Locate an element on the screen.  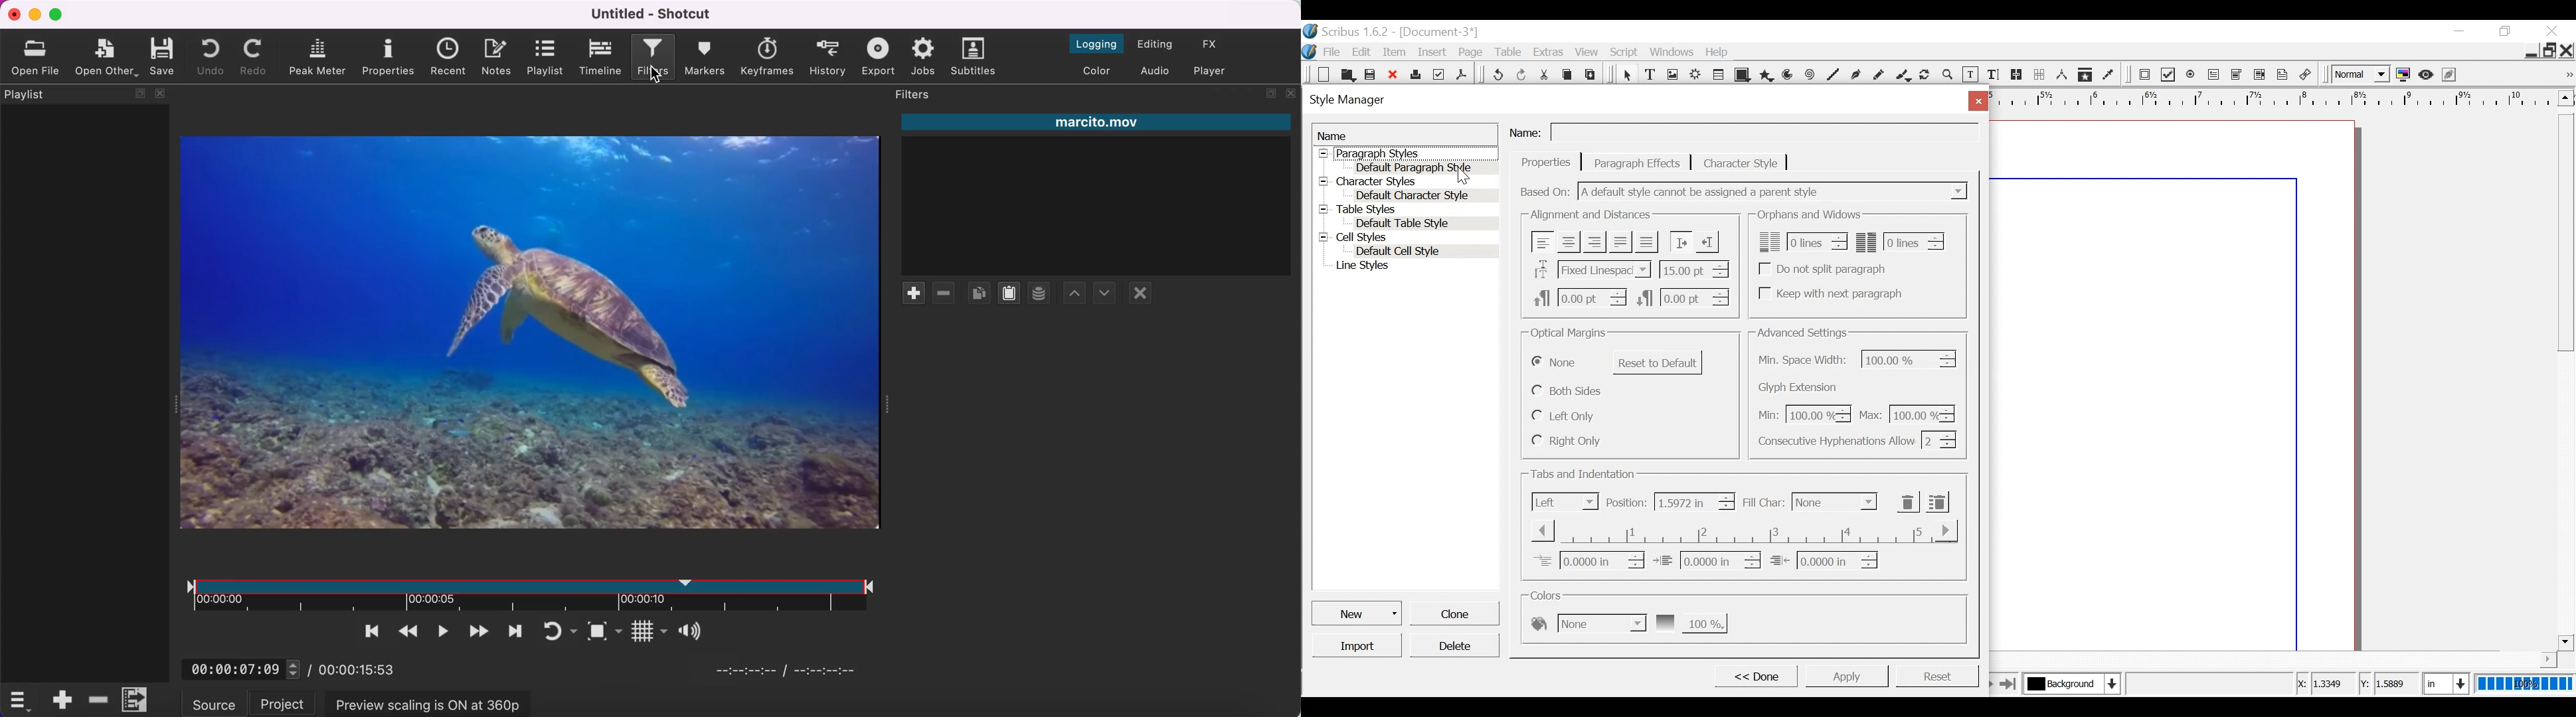
Cell Styles is located at coordinates (1407, 238).